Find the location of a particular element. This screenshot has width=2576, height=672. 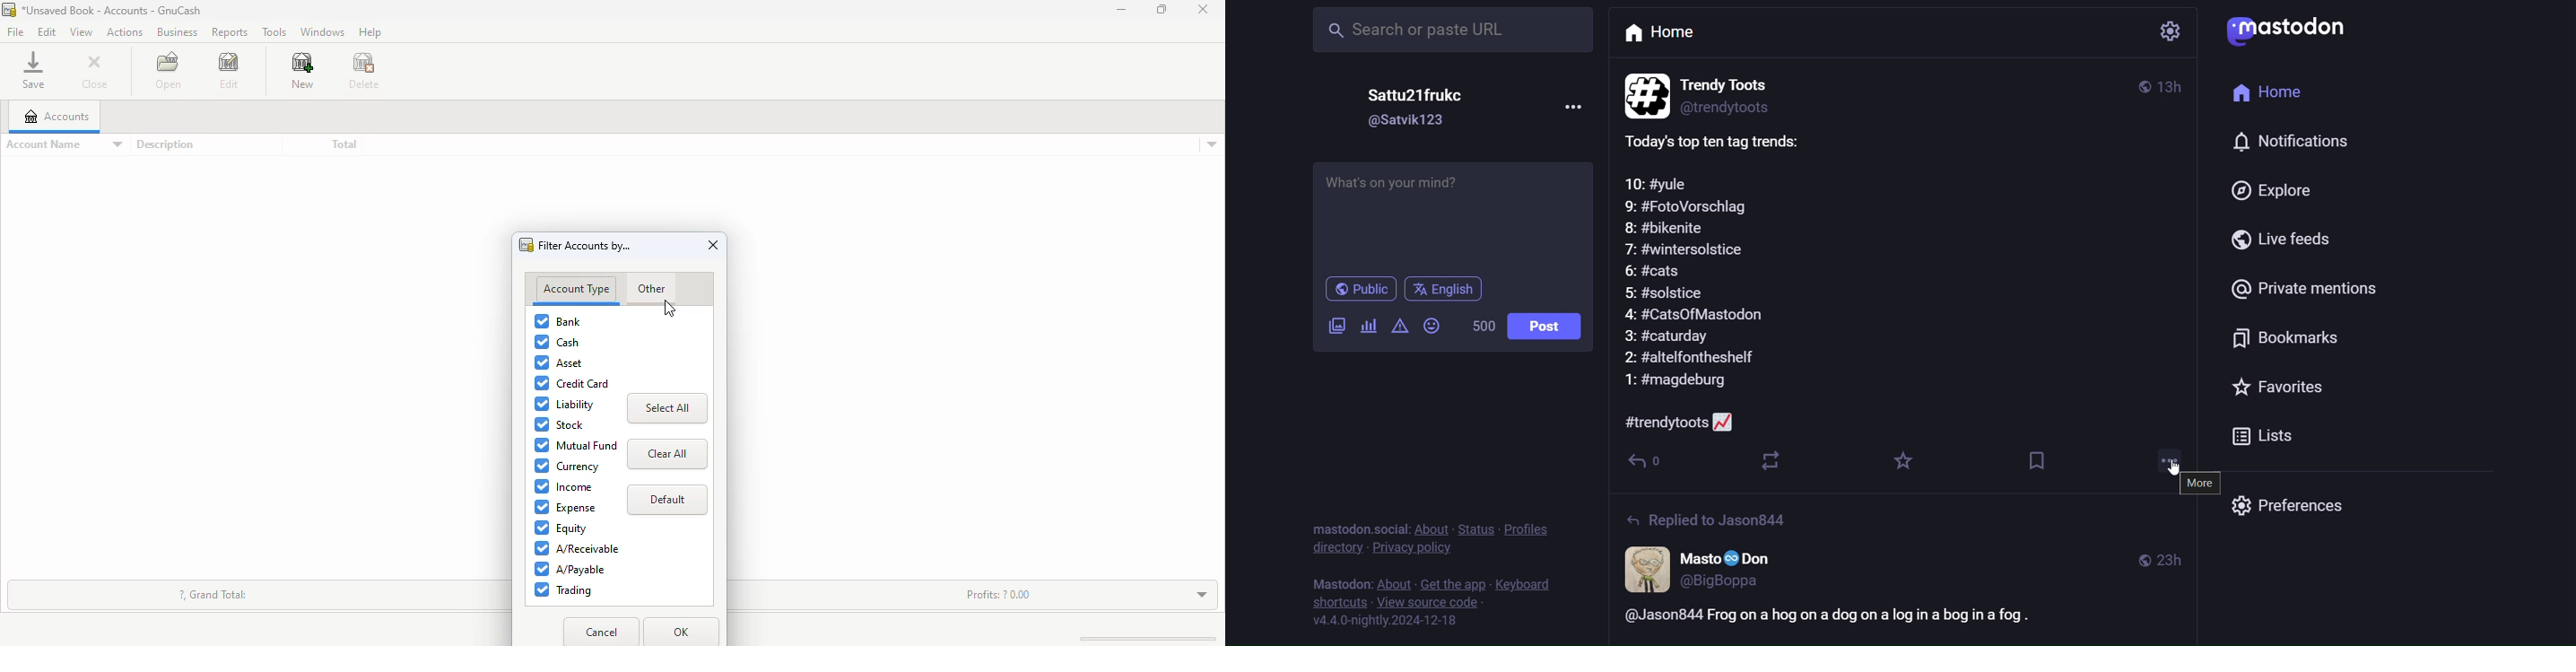

reply is located at coordinates (1650, 459).